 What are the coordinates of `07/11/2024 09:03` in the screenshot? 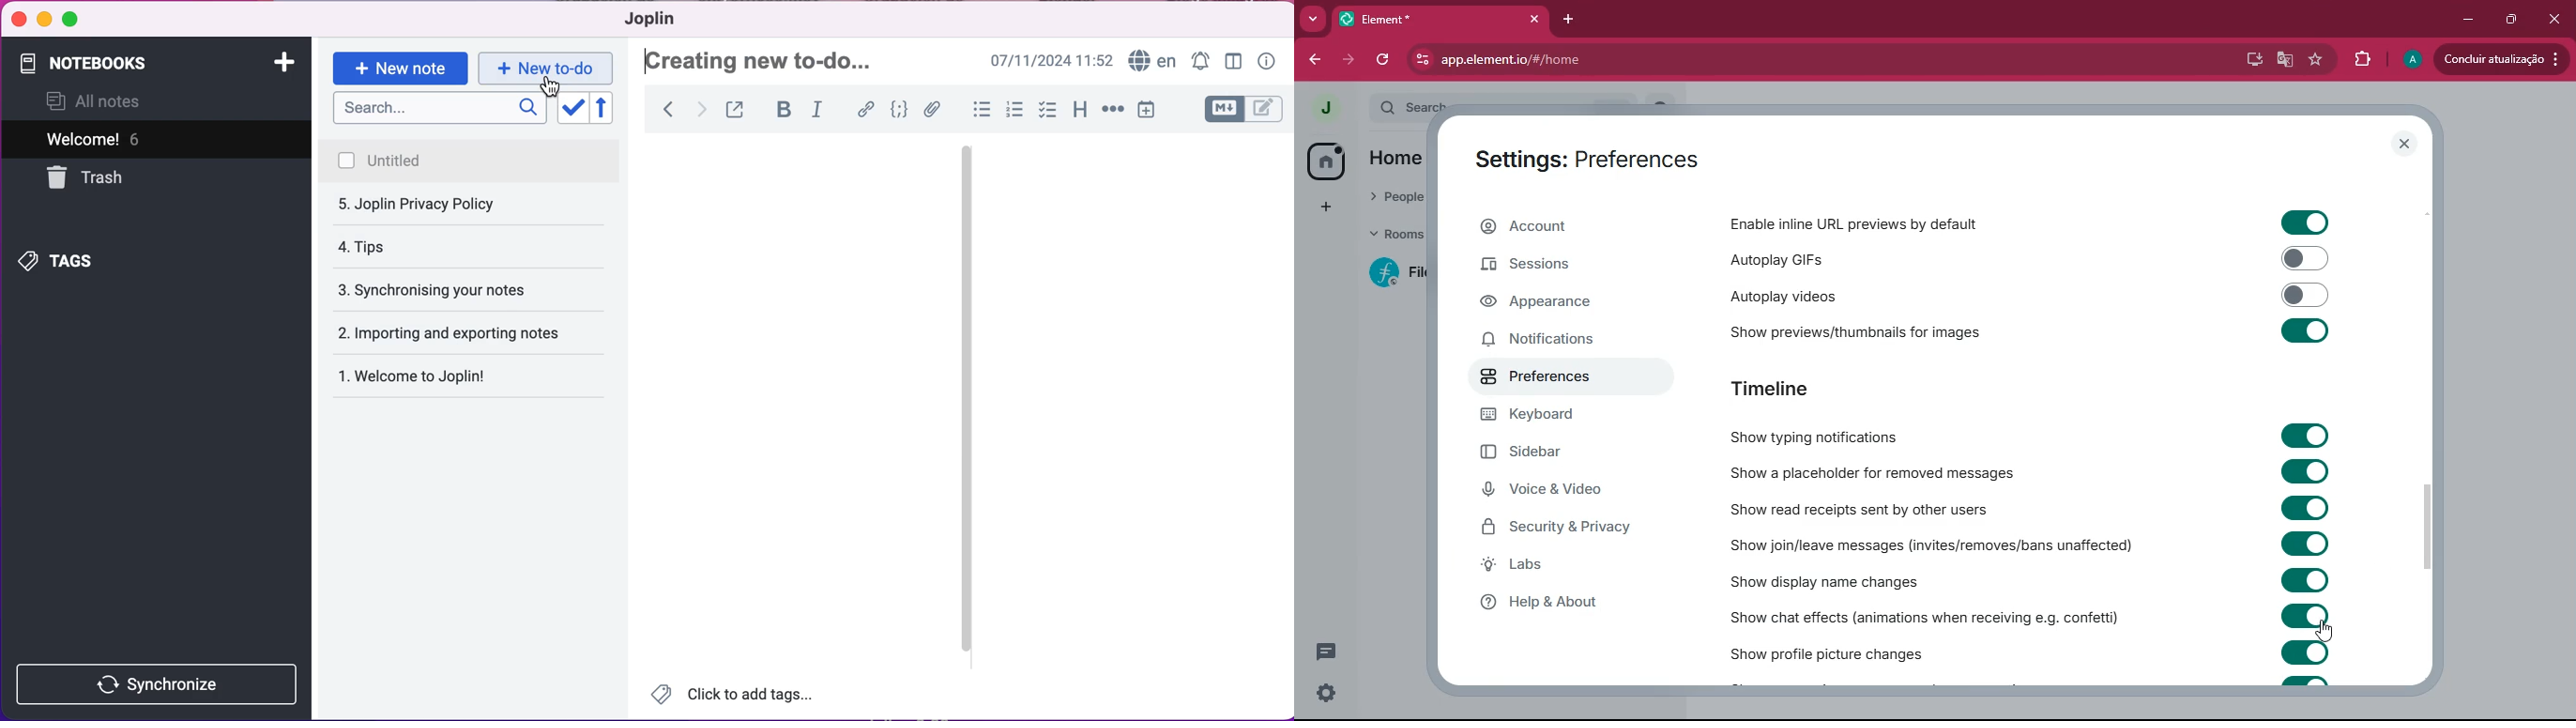 It's located at (1050, 59).